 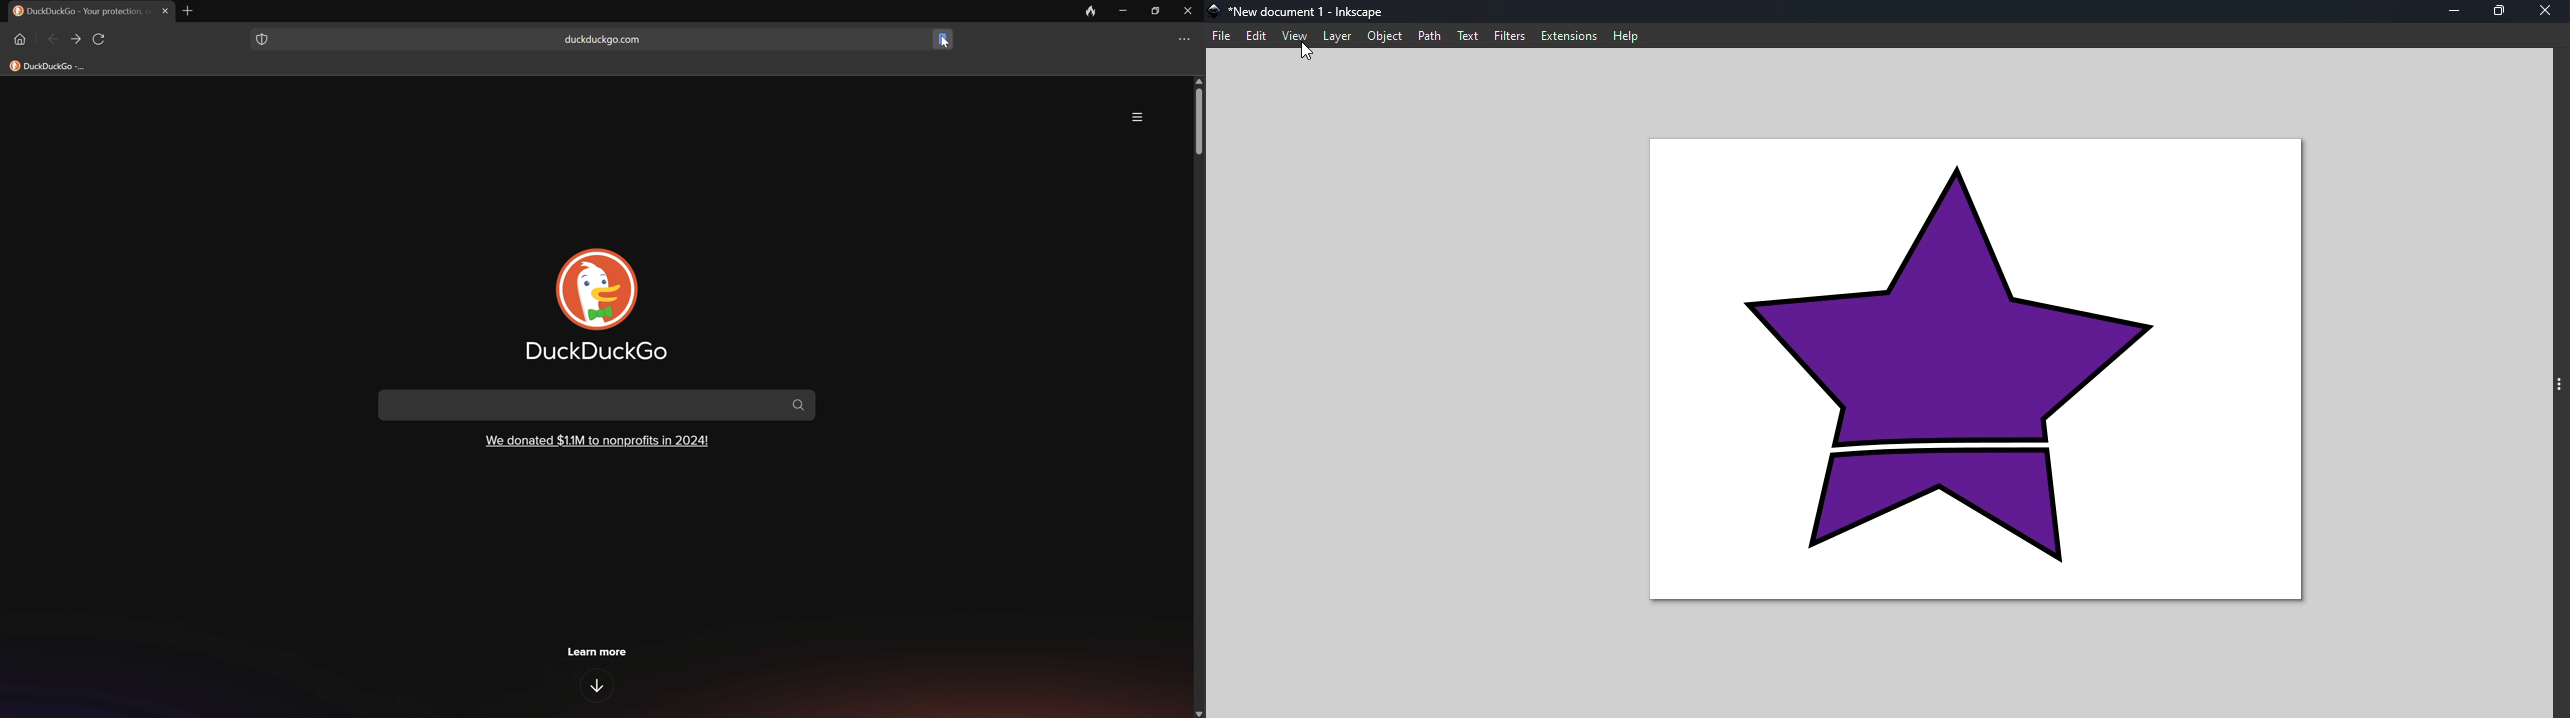 I want to click on Close, so click(x=2543, y=13).